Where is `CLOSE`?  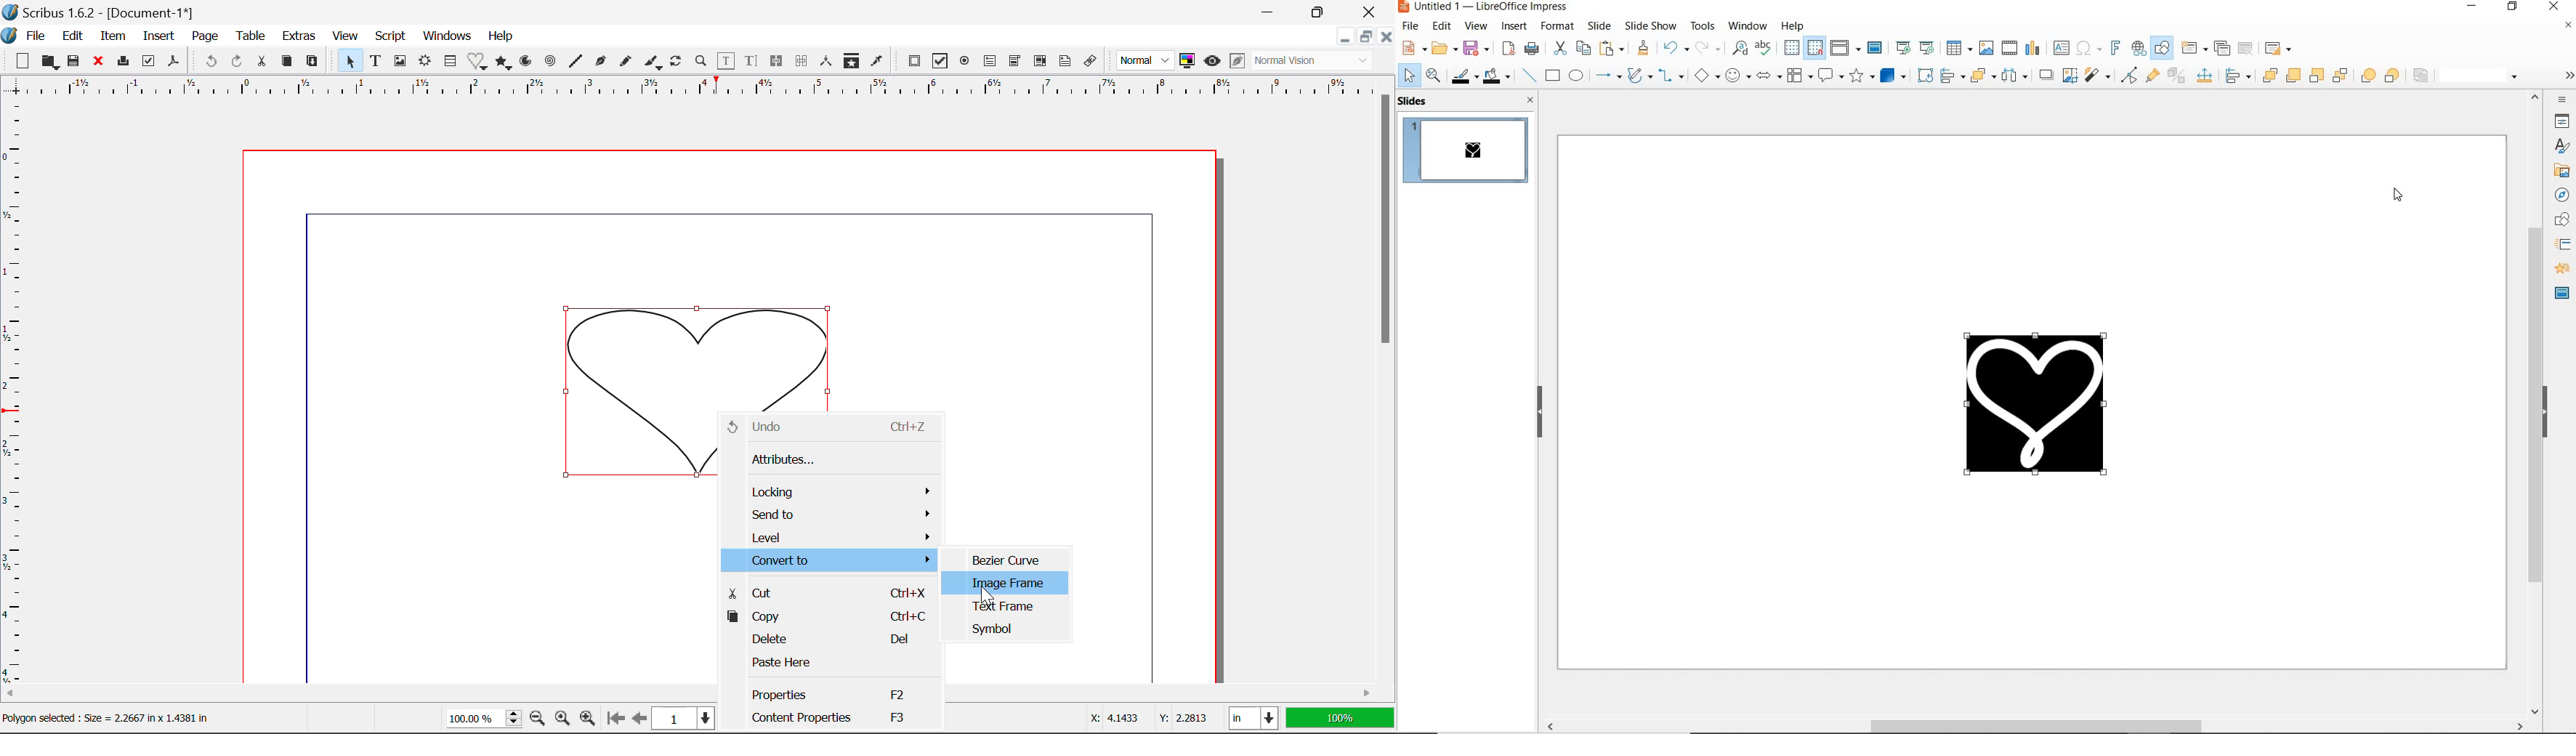 CLOSE is located at coordinates (1531, 100).